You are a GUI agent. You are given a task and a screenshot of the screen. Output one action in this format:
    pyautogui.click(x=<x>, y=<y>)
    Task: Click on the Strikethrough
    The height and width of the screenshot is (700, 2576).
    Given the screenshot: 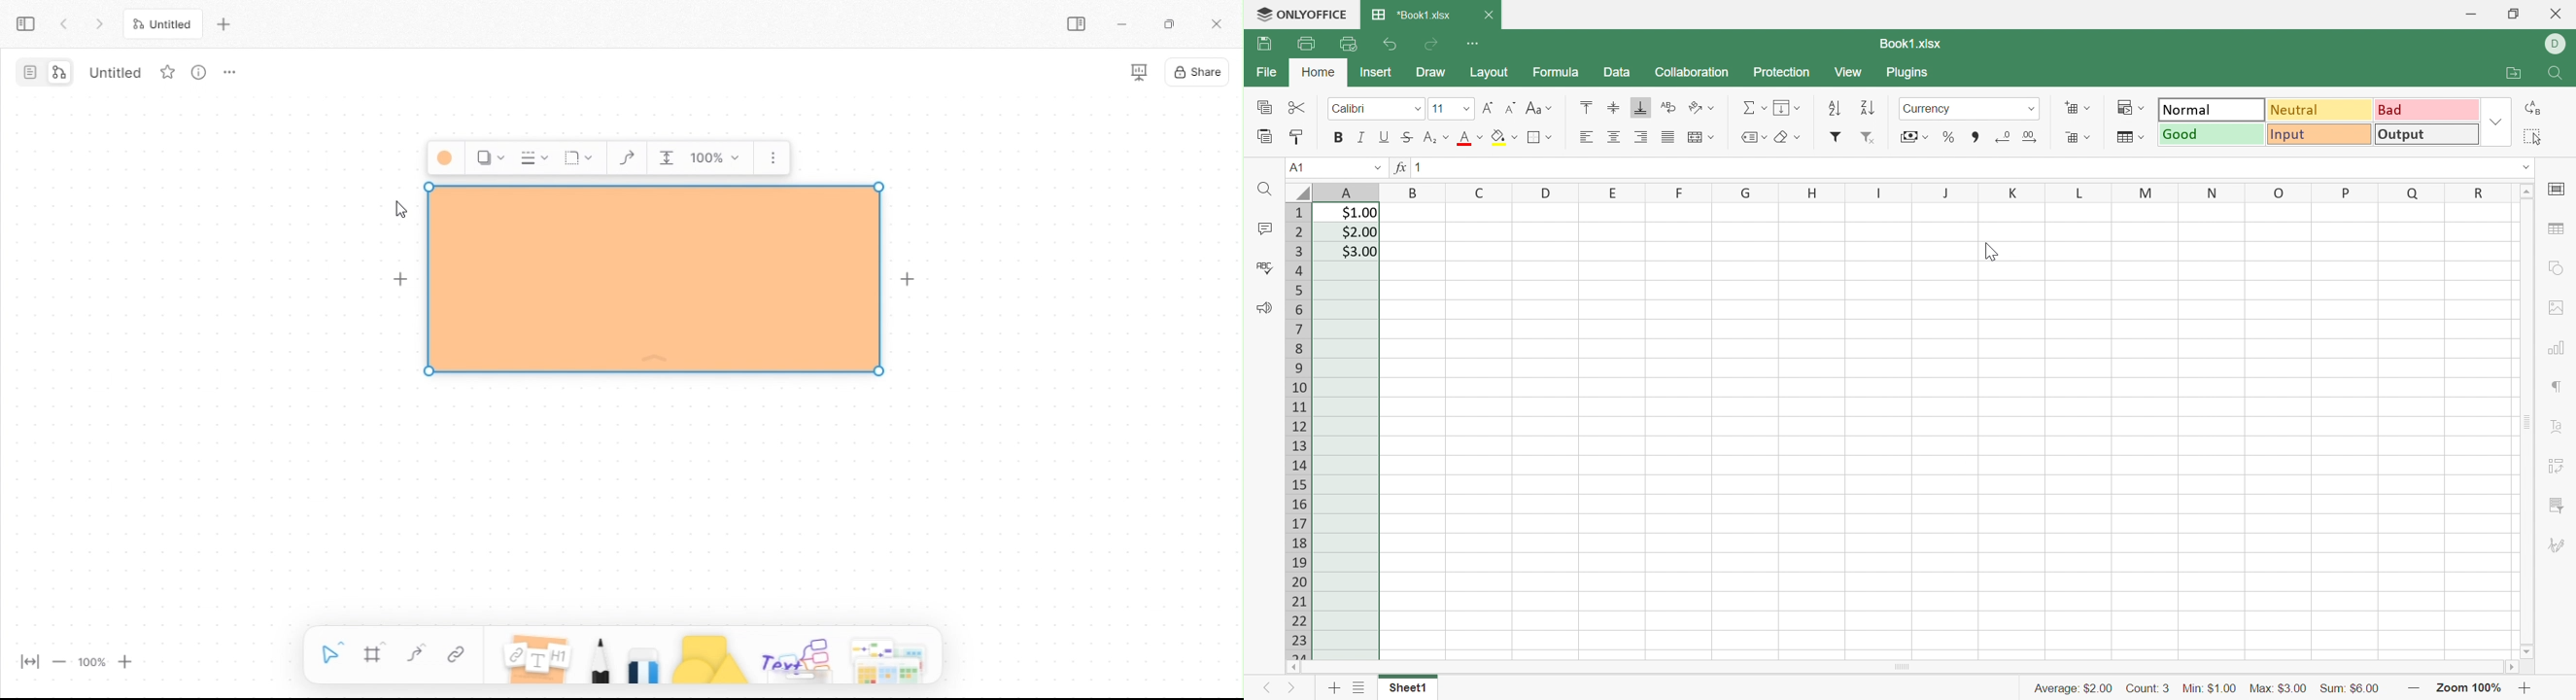 What is the action you would take?
    pyautogui.click(x=1405, y=138)
    